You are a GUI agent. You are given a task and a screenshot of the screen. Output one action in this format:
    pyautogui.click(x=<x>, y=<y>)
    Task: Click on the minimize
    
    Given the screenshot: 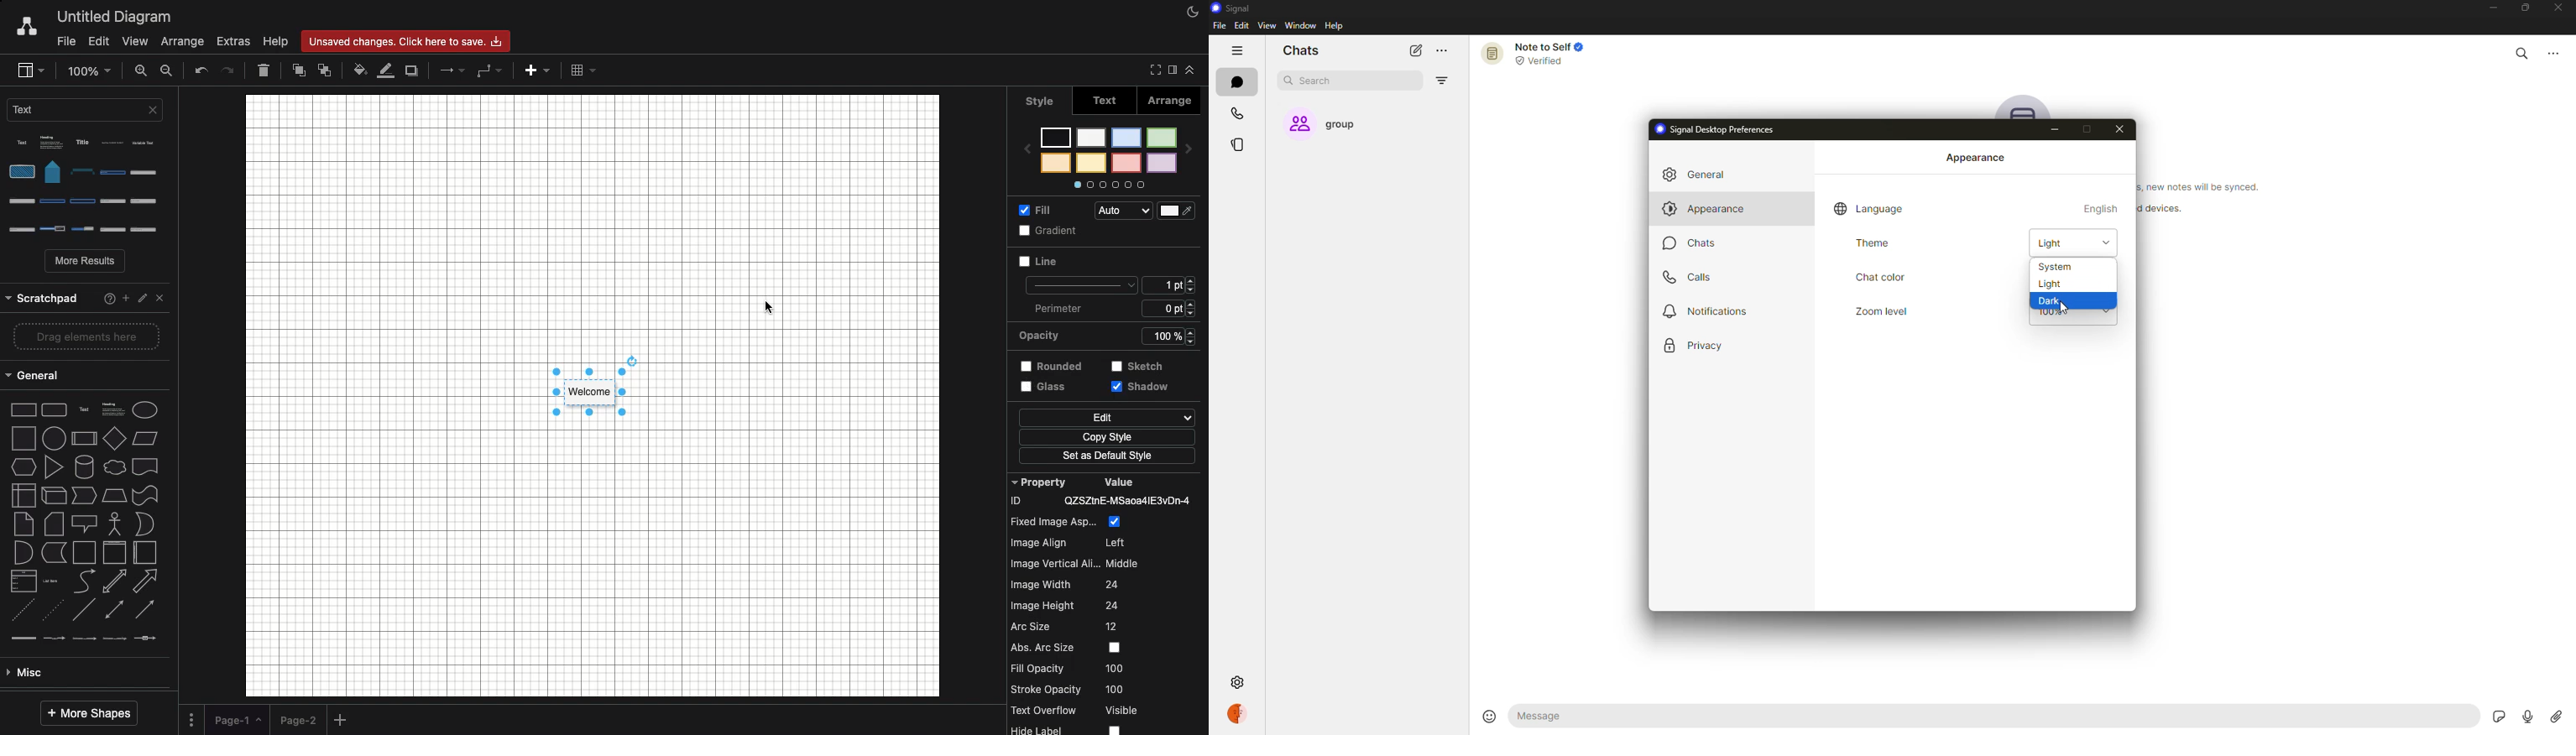 What is the action you would take?
    pyautogui.click(x=2057, y=129)
    